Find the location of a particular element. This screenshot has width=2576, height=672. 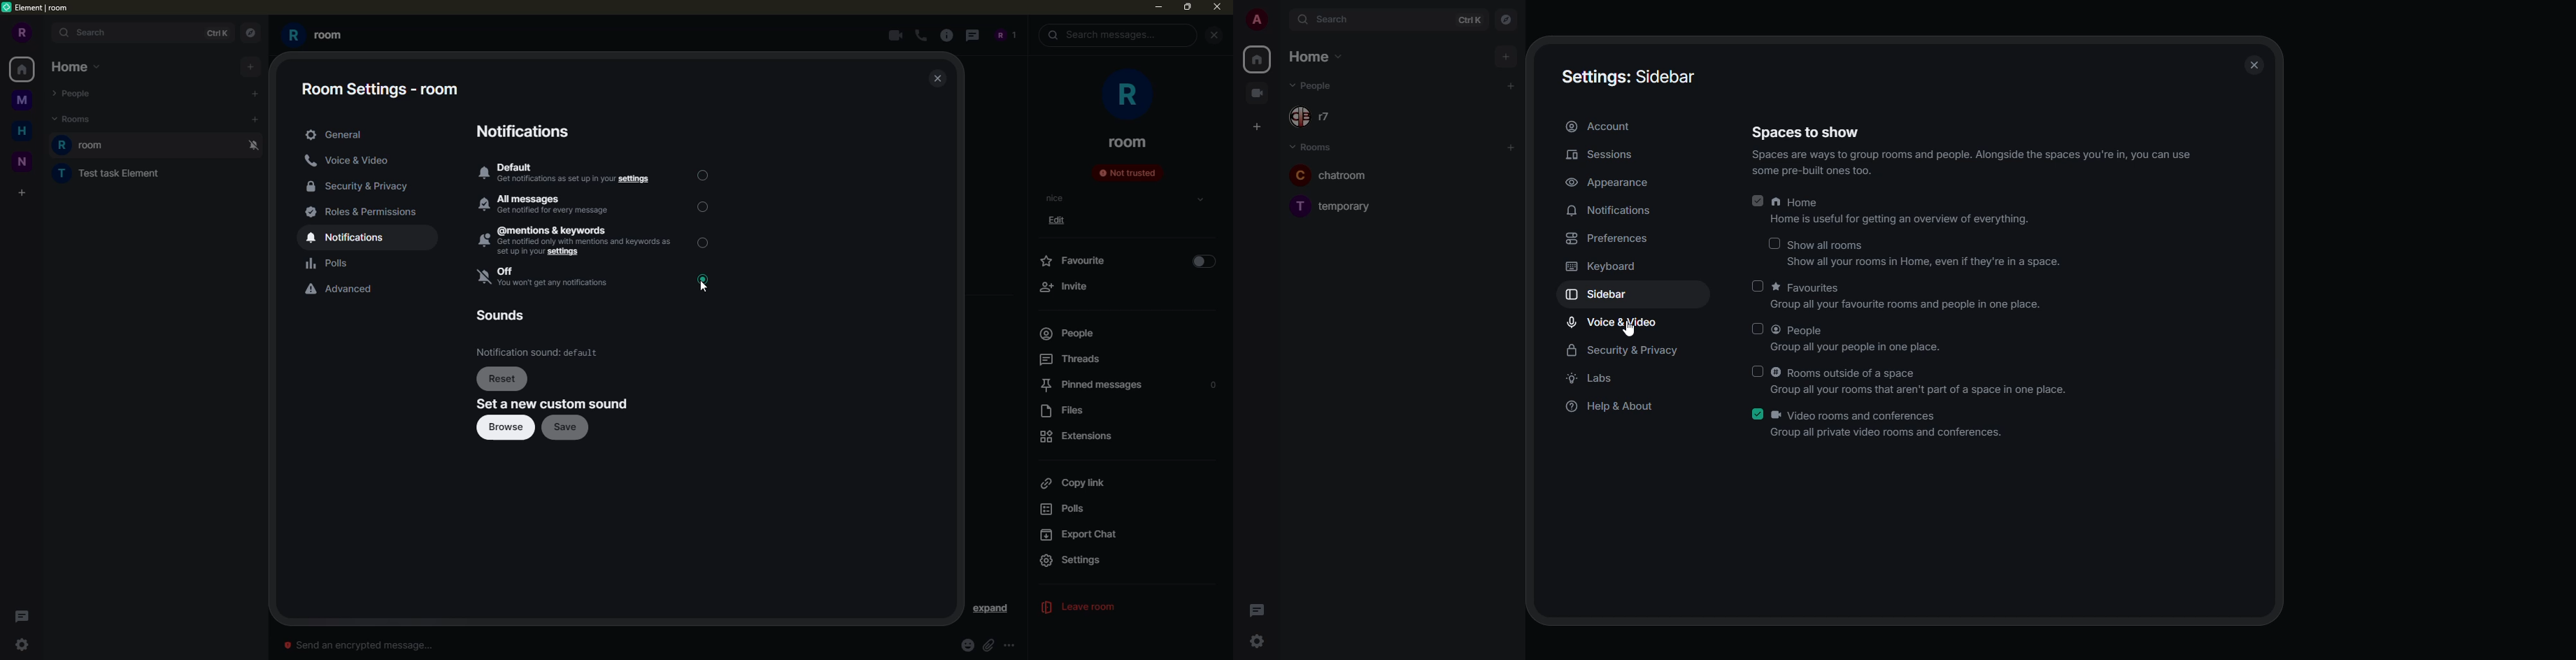

publish room is located at coordinates (622, 457).